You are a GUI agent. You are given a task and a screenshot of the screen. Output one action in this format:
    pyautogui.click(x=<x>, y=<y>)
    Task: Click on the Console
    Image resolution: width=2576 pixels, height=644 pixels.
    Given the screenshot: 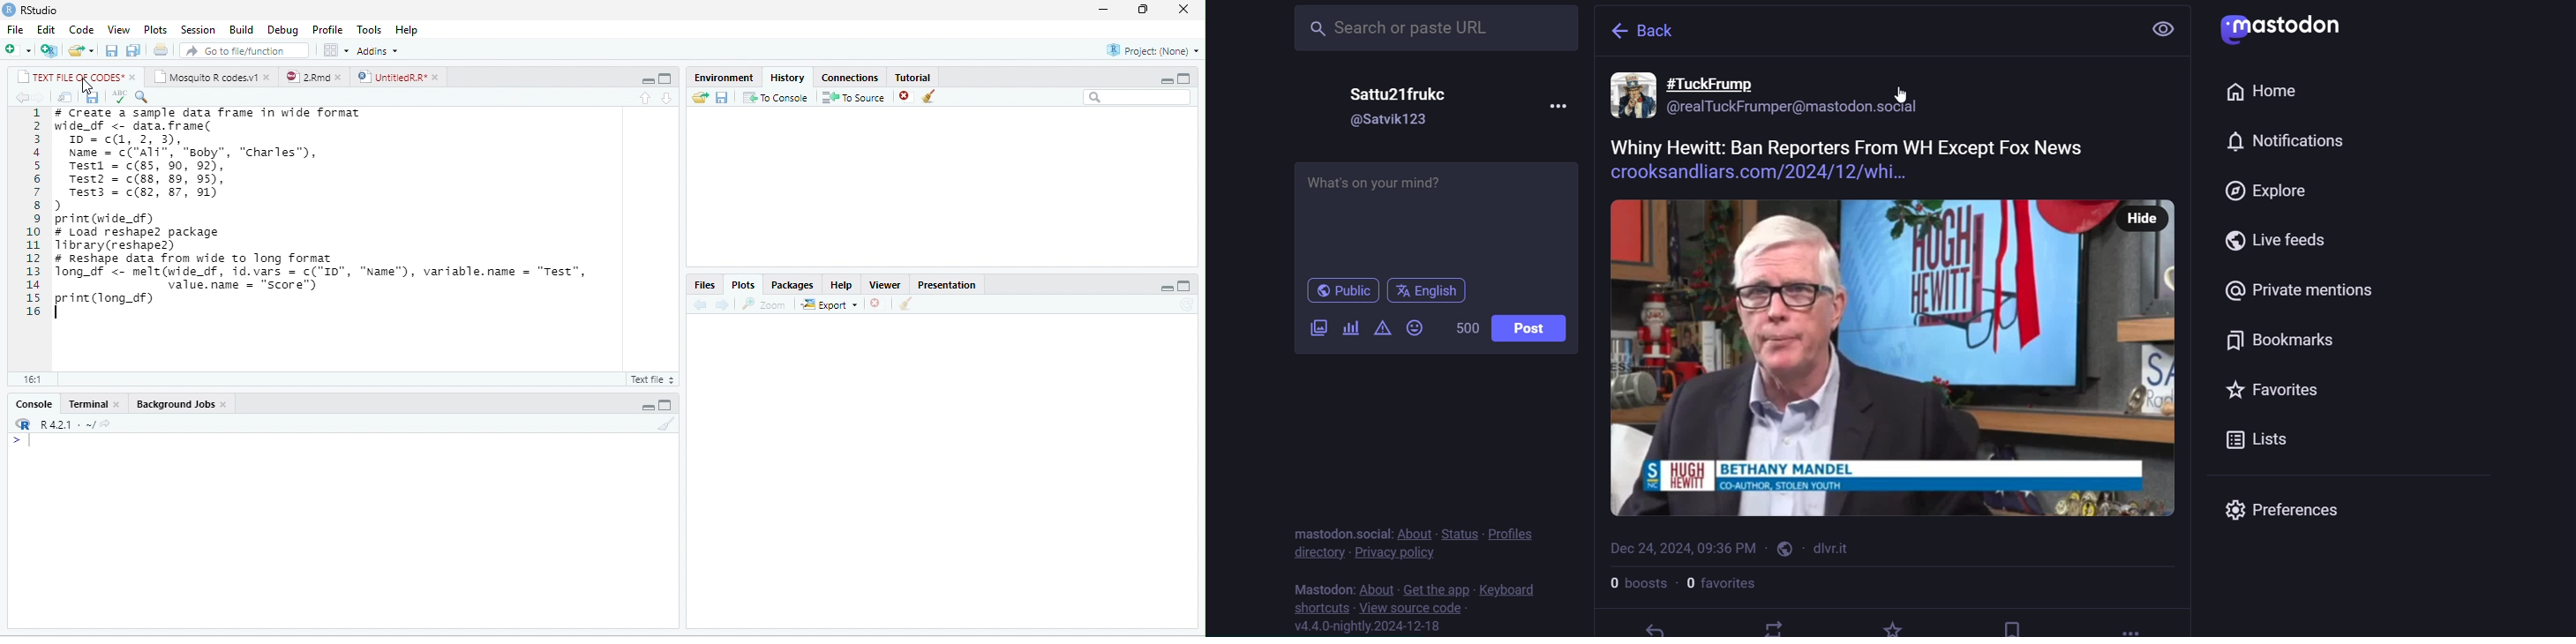 What is the action you would take?
    pyautogui.click(x=34, y=403)
    